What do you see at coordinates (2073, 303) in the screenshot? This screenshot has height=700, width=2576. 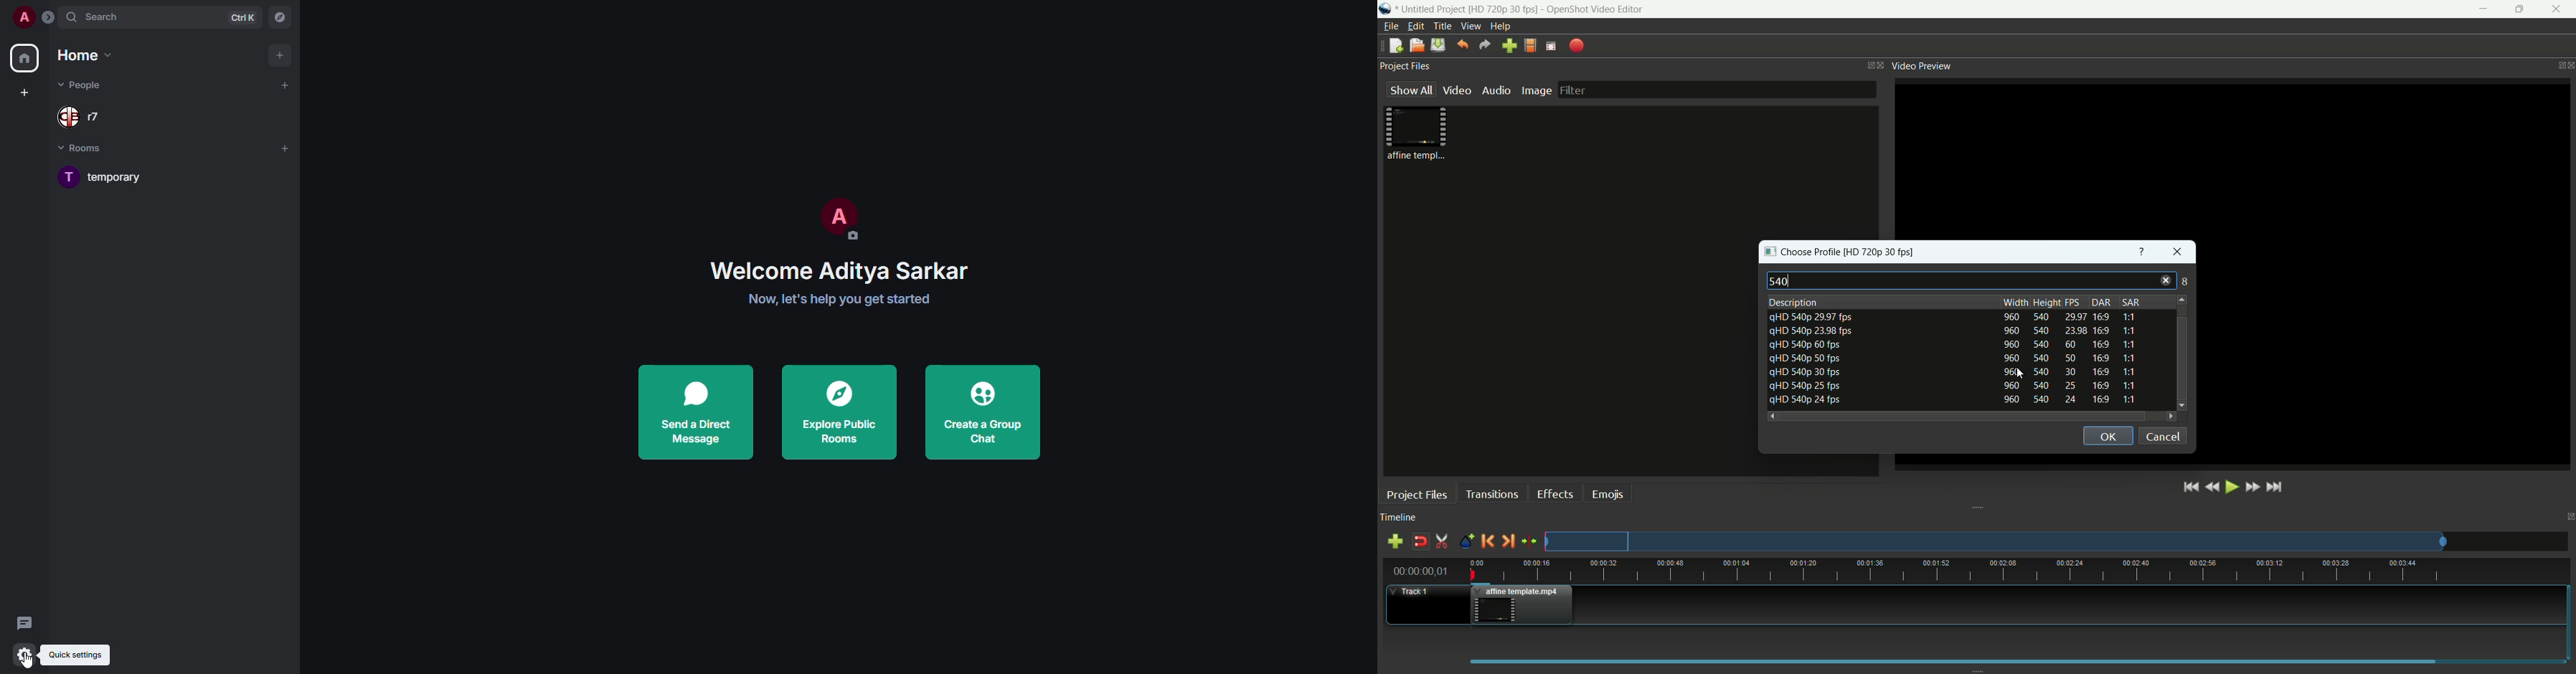 I see `fps` at bounding box center [2073, 303].